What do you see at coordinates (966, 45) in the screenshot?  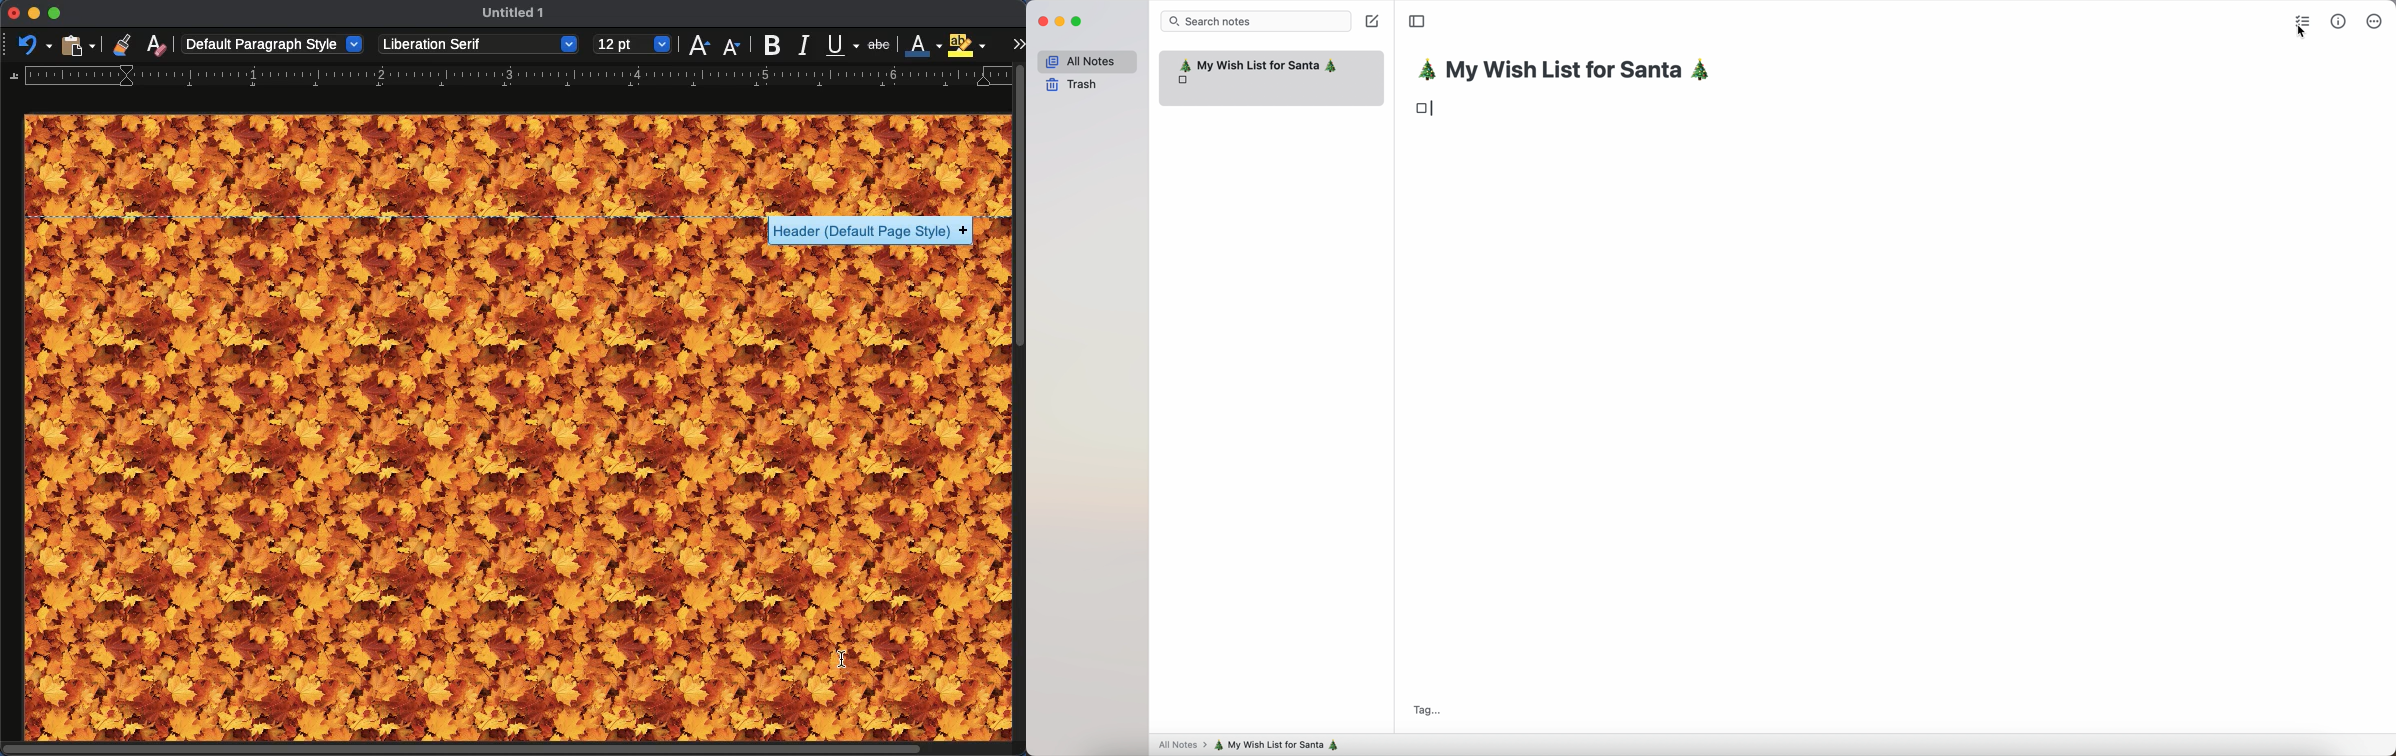 I see `highlight` at bounding box center [966, 45].